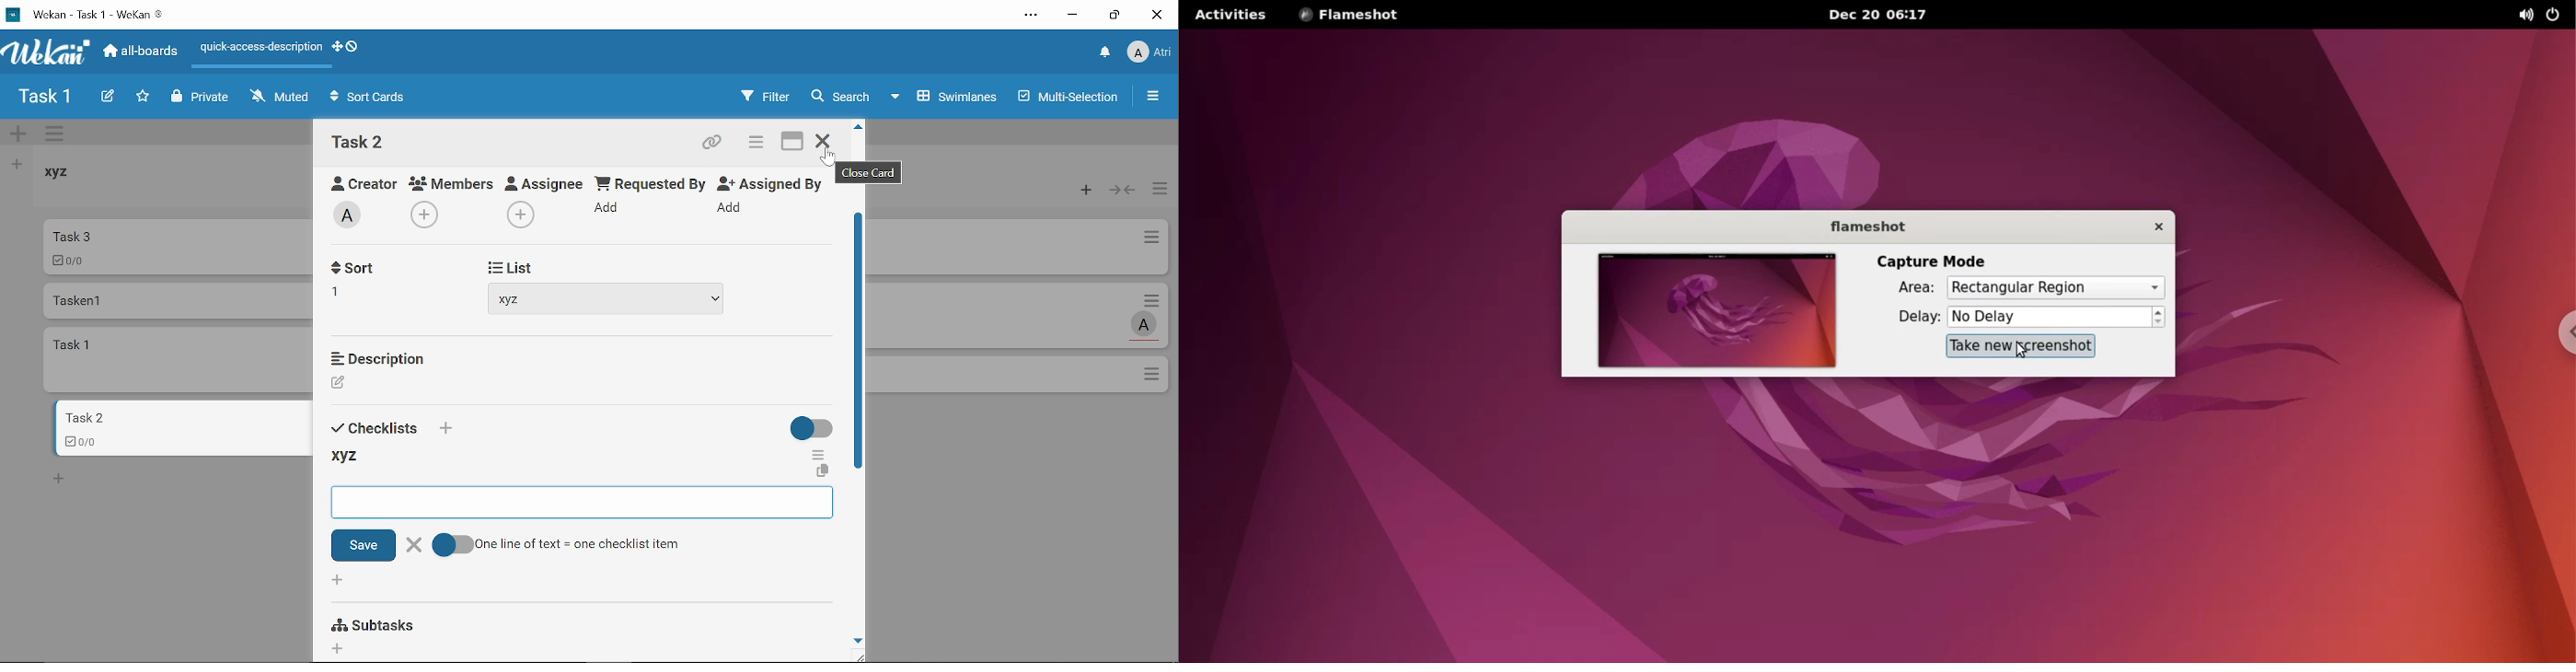 The height and width of the screenshot is (672, 2576). What do you see at coordinates (1081, 191) in the screenshot?
I see `Add card to the top` at bounding box center [1081, 191].